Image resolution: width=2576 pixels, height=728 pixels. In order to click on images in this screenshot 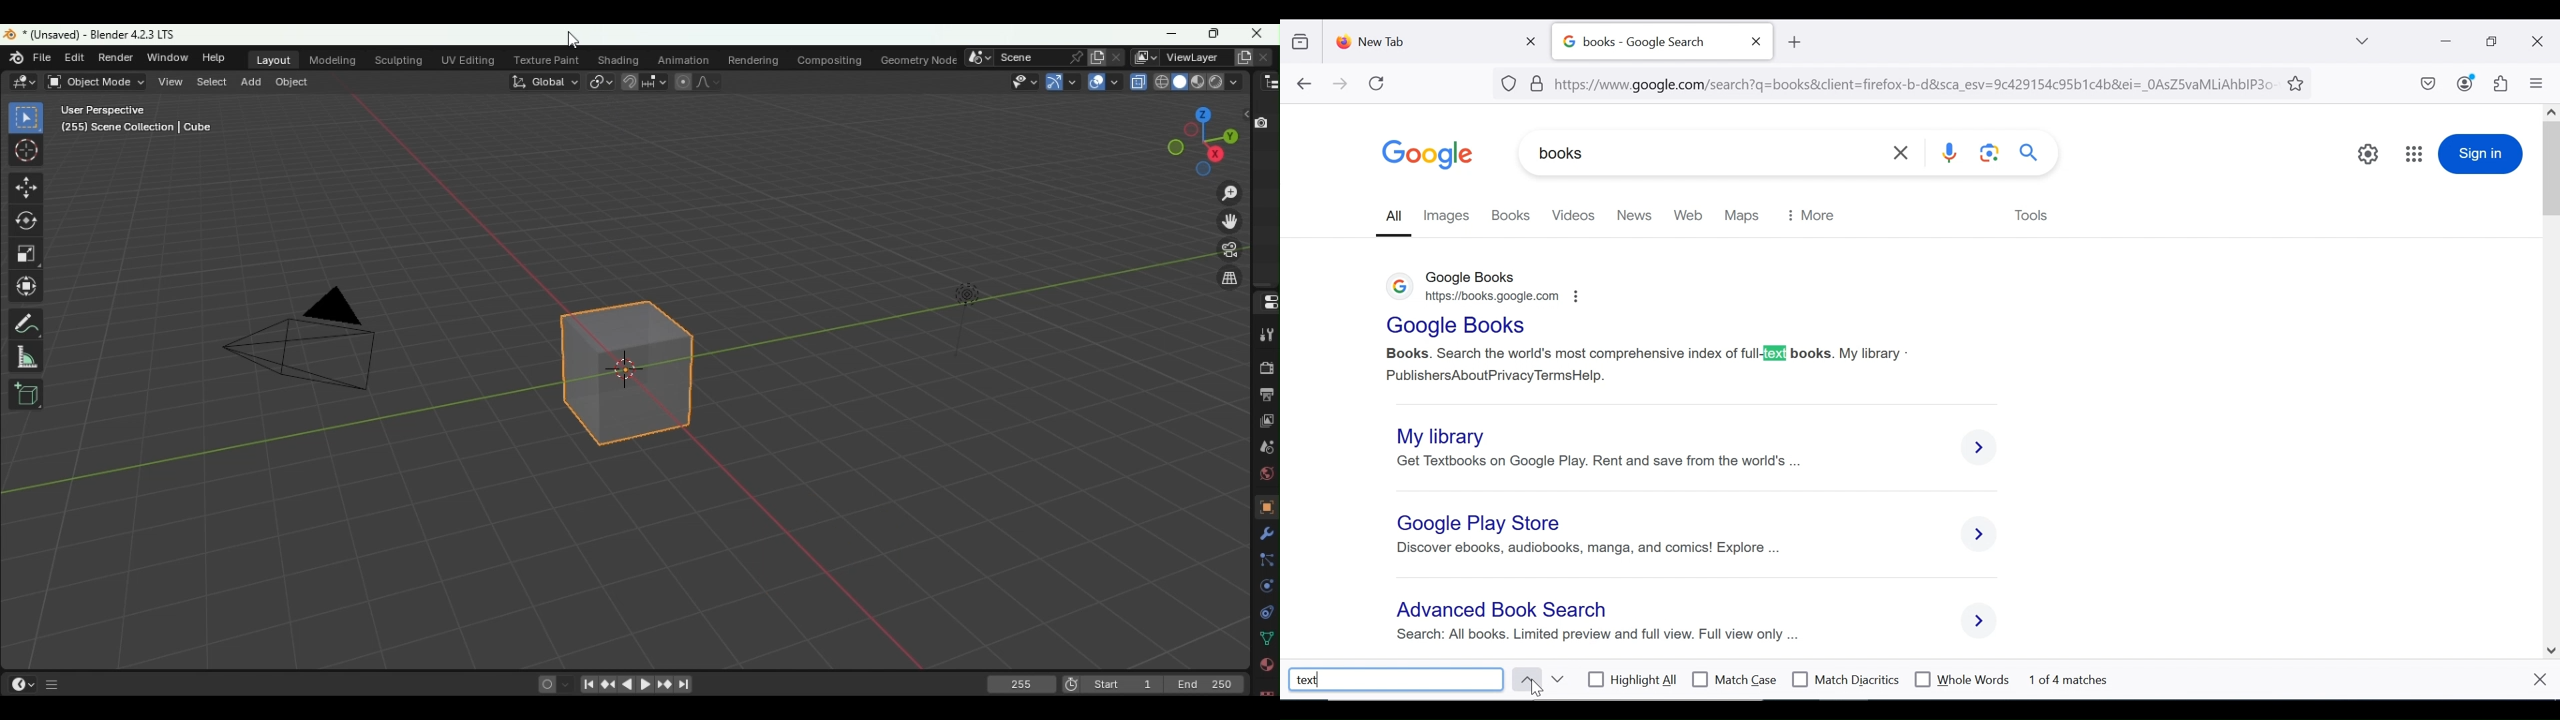, I will do `click(1450, 215)`.